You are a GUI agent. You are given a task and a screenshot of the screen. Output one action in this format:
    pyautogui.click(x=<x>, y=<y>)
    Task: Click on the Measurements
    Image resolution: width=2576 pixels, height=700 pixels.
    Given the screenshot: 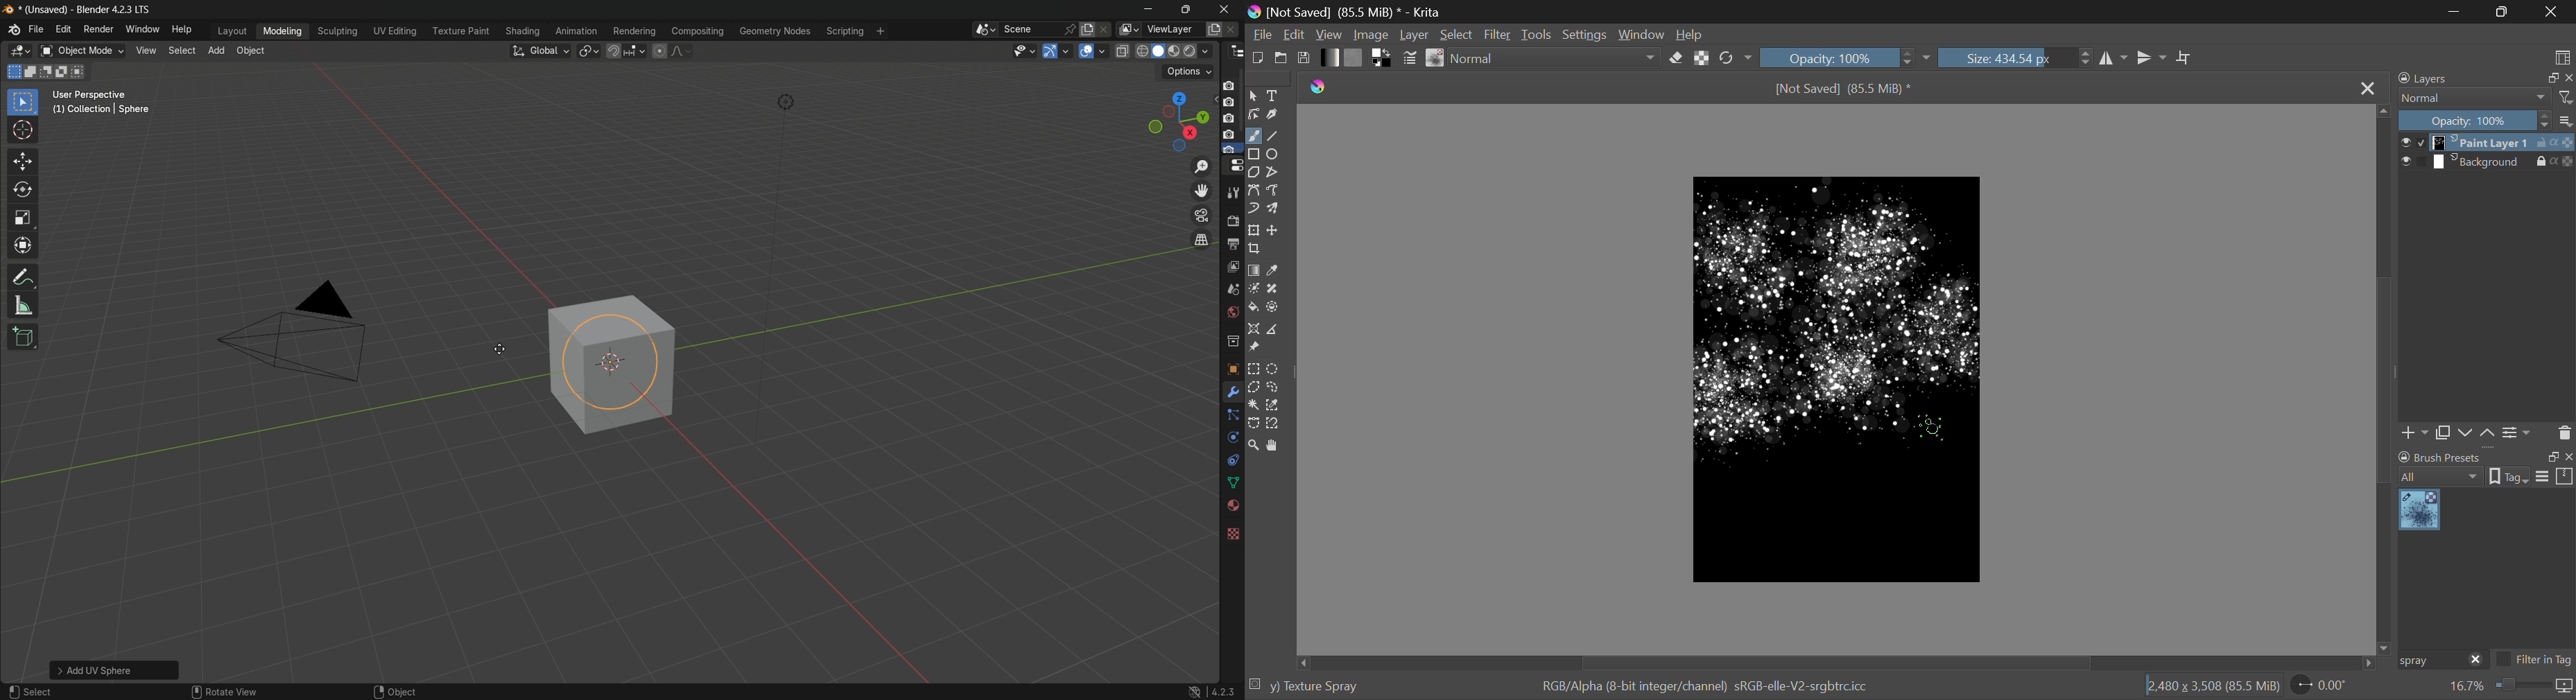 What is the action you would take?
    pyautogui.click(x=1271, y=330)
    